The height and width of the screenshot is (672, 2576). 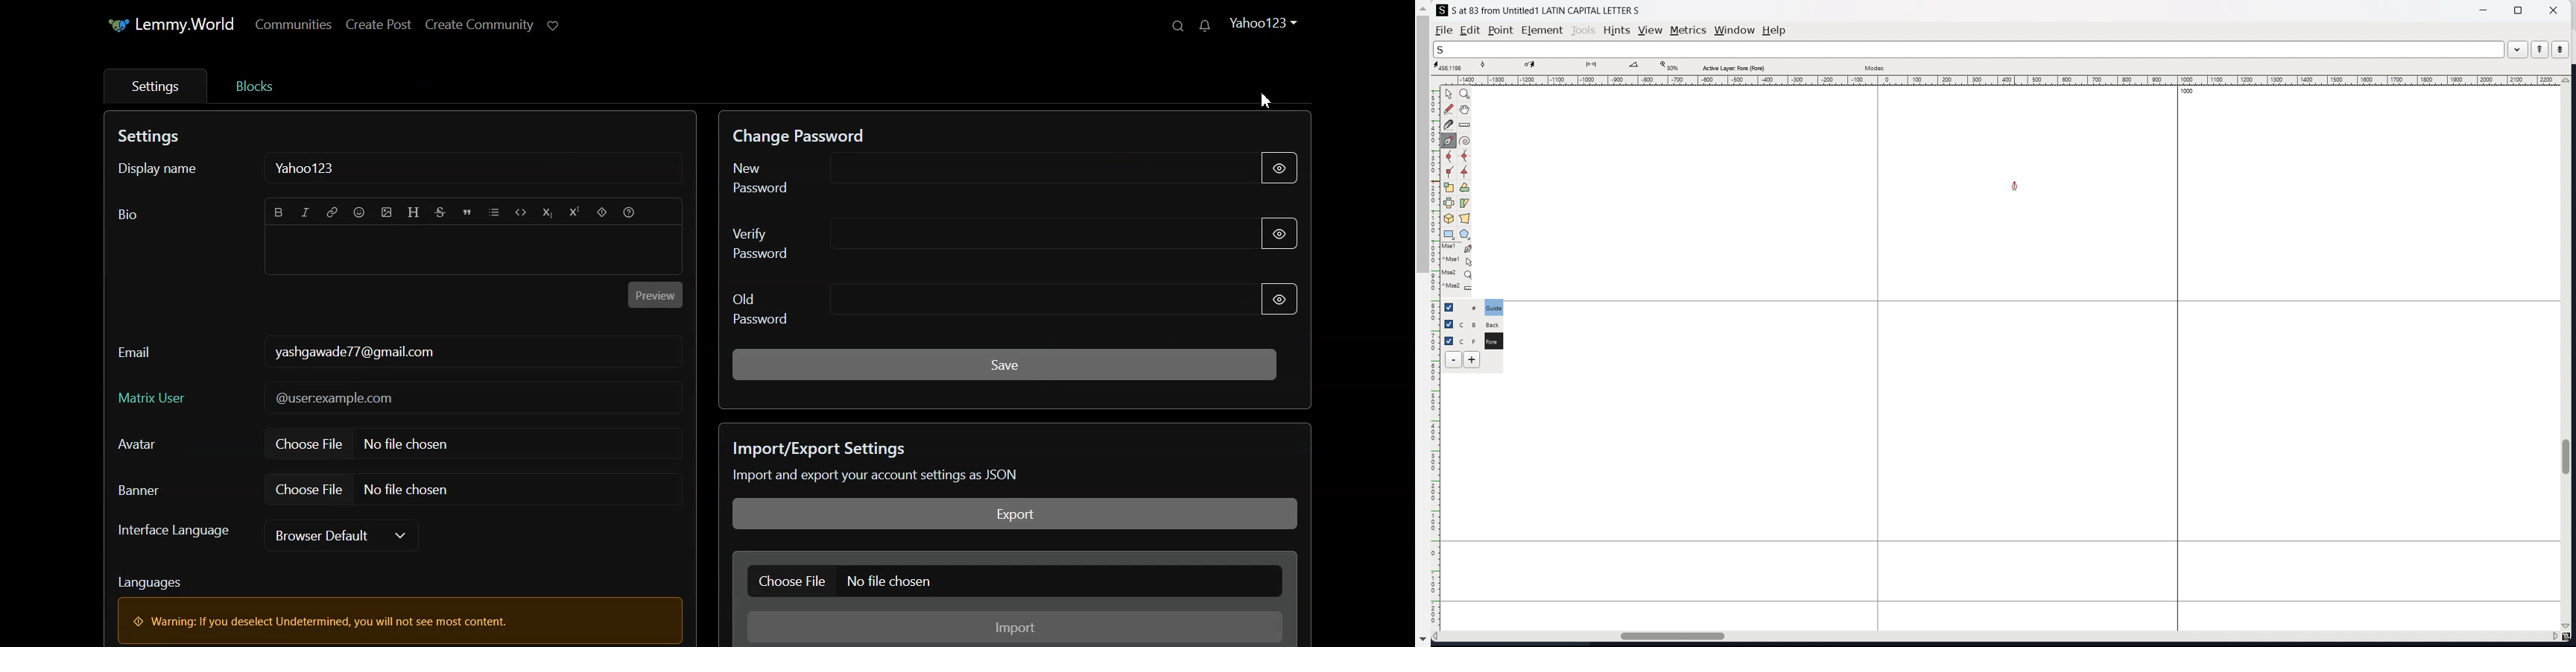 What do you see at coordinates (475, 489) in the screenshot?
I see `Choose file` at bounding box center [475, 489].